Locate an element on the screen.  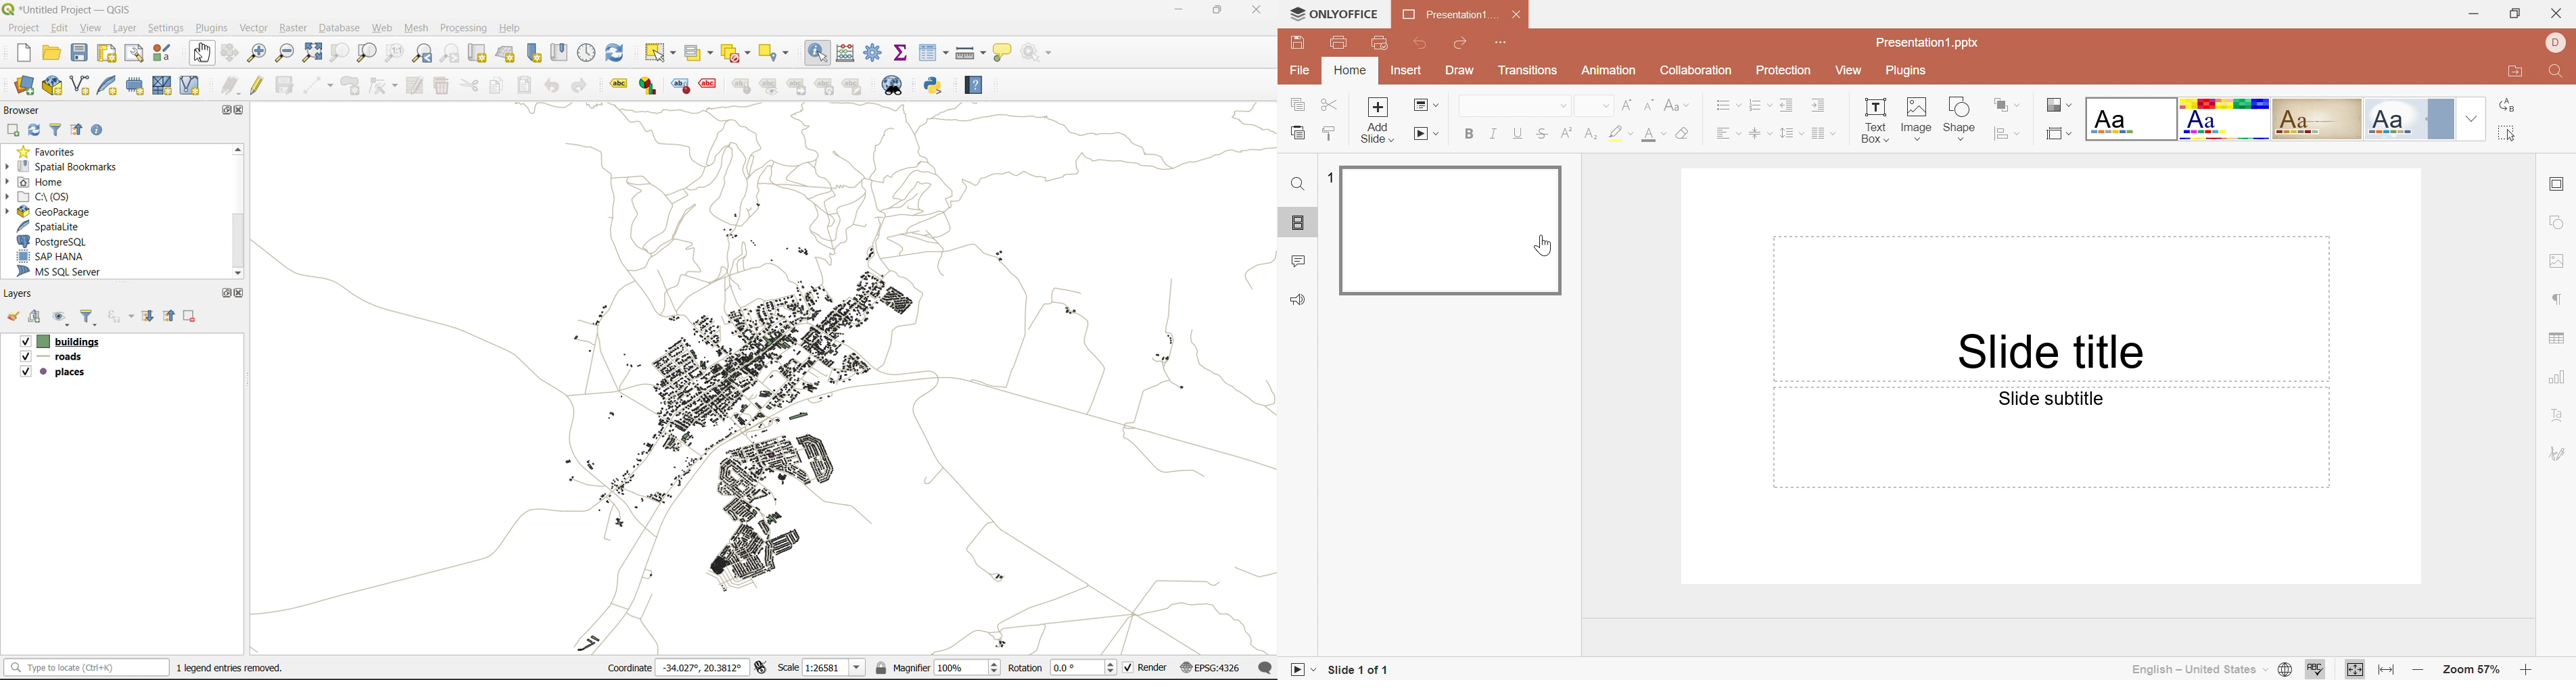
Set document language is located at coordinates (2287, 669).